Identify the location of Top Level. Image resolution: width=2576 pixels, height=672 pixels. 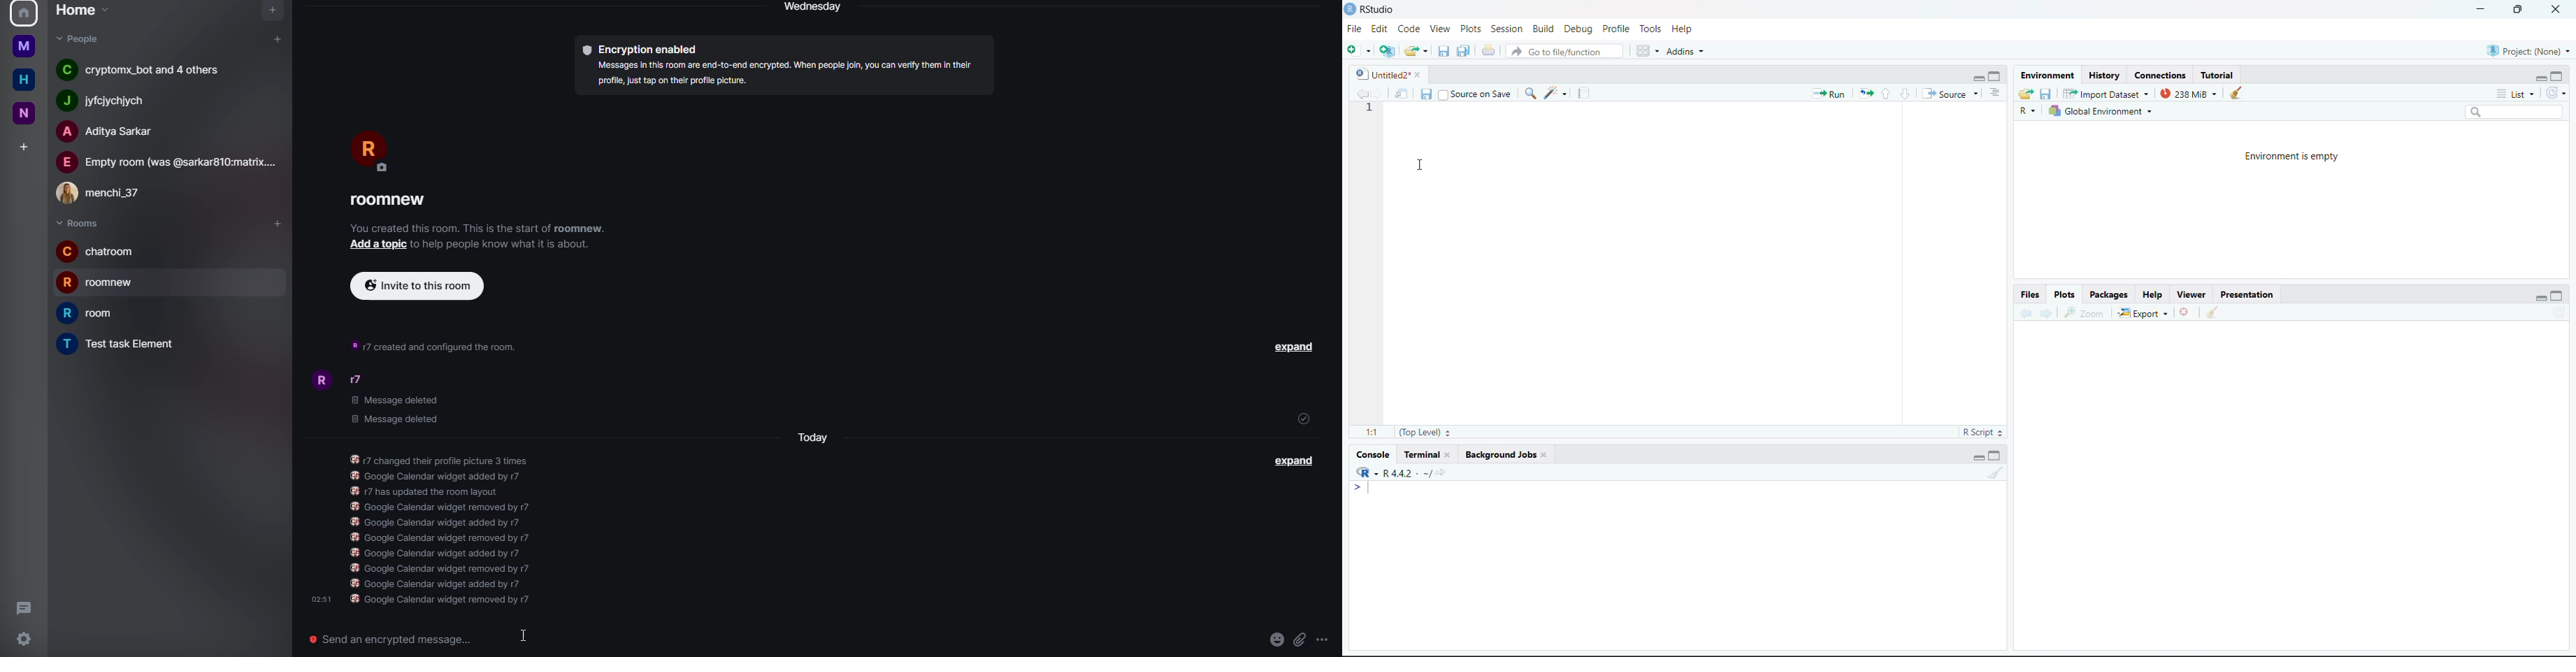
(1425, 432).